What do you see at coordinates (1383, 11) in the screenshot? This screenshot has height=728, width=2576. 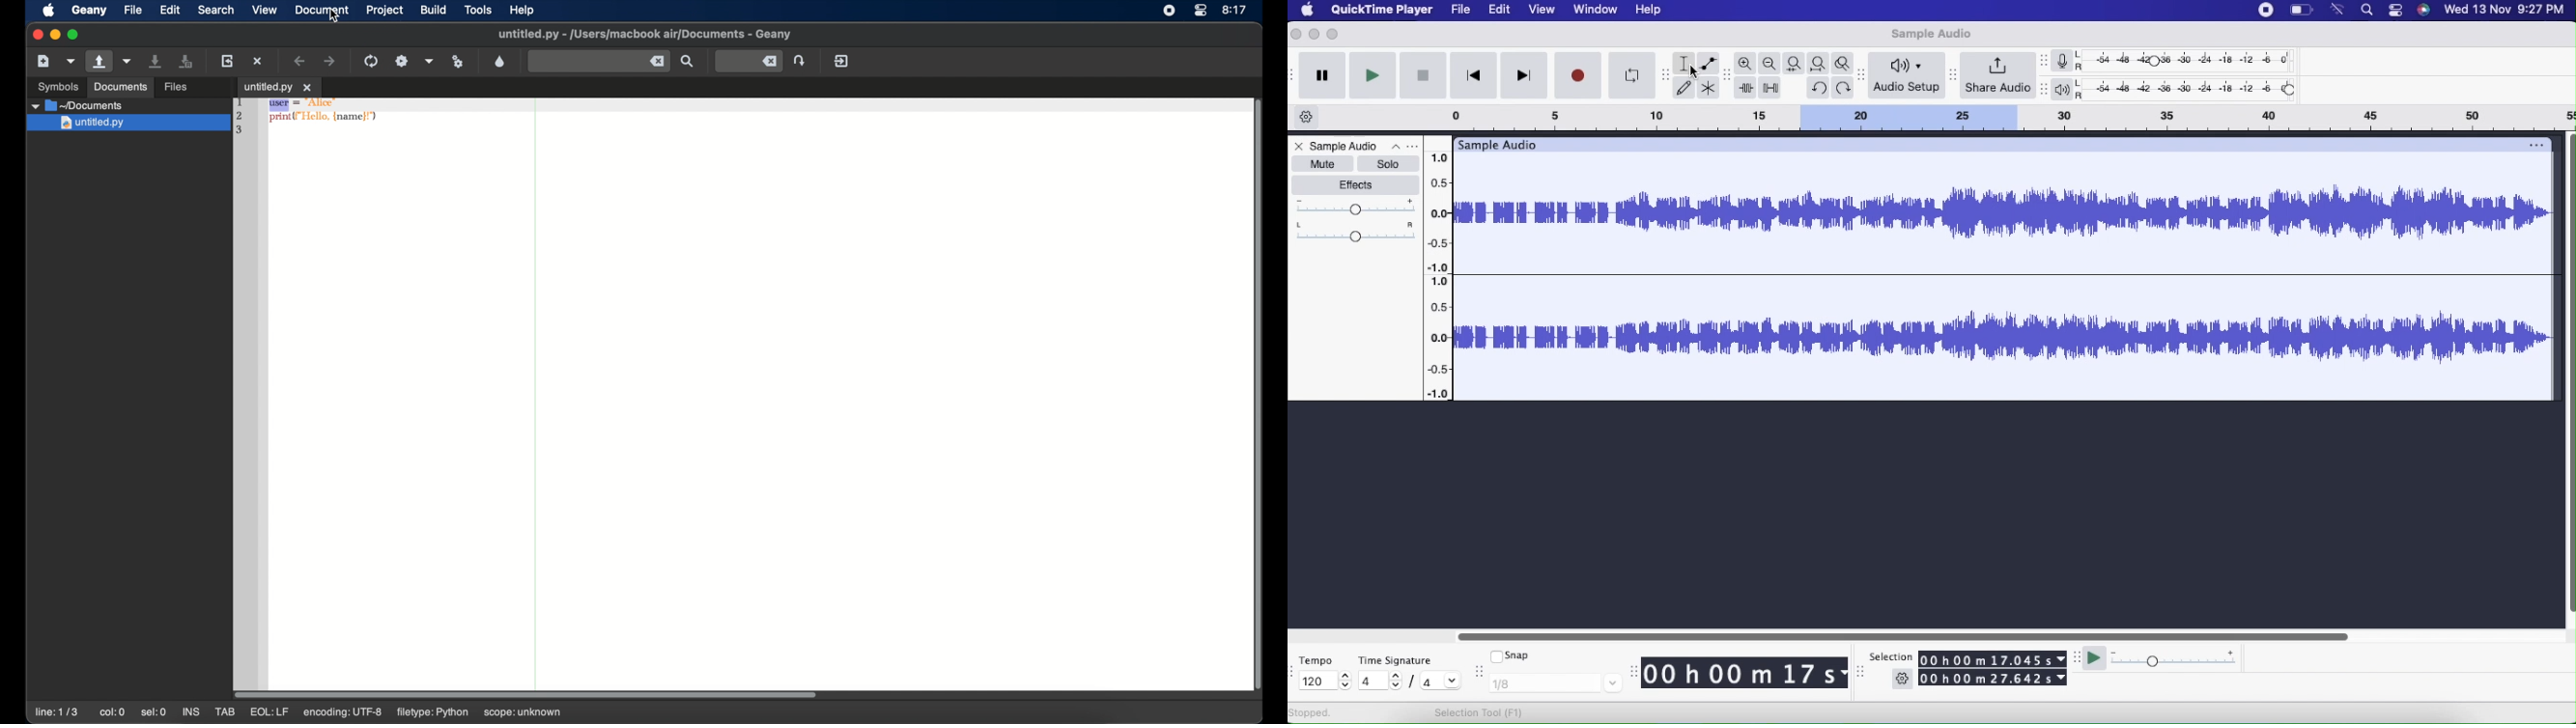 I see `quicktimeplayer` at bounding box center [1383, 11].